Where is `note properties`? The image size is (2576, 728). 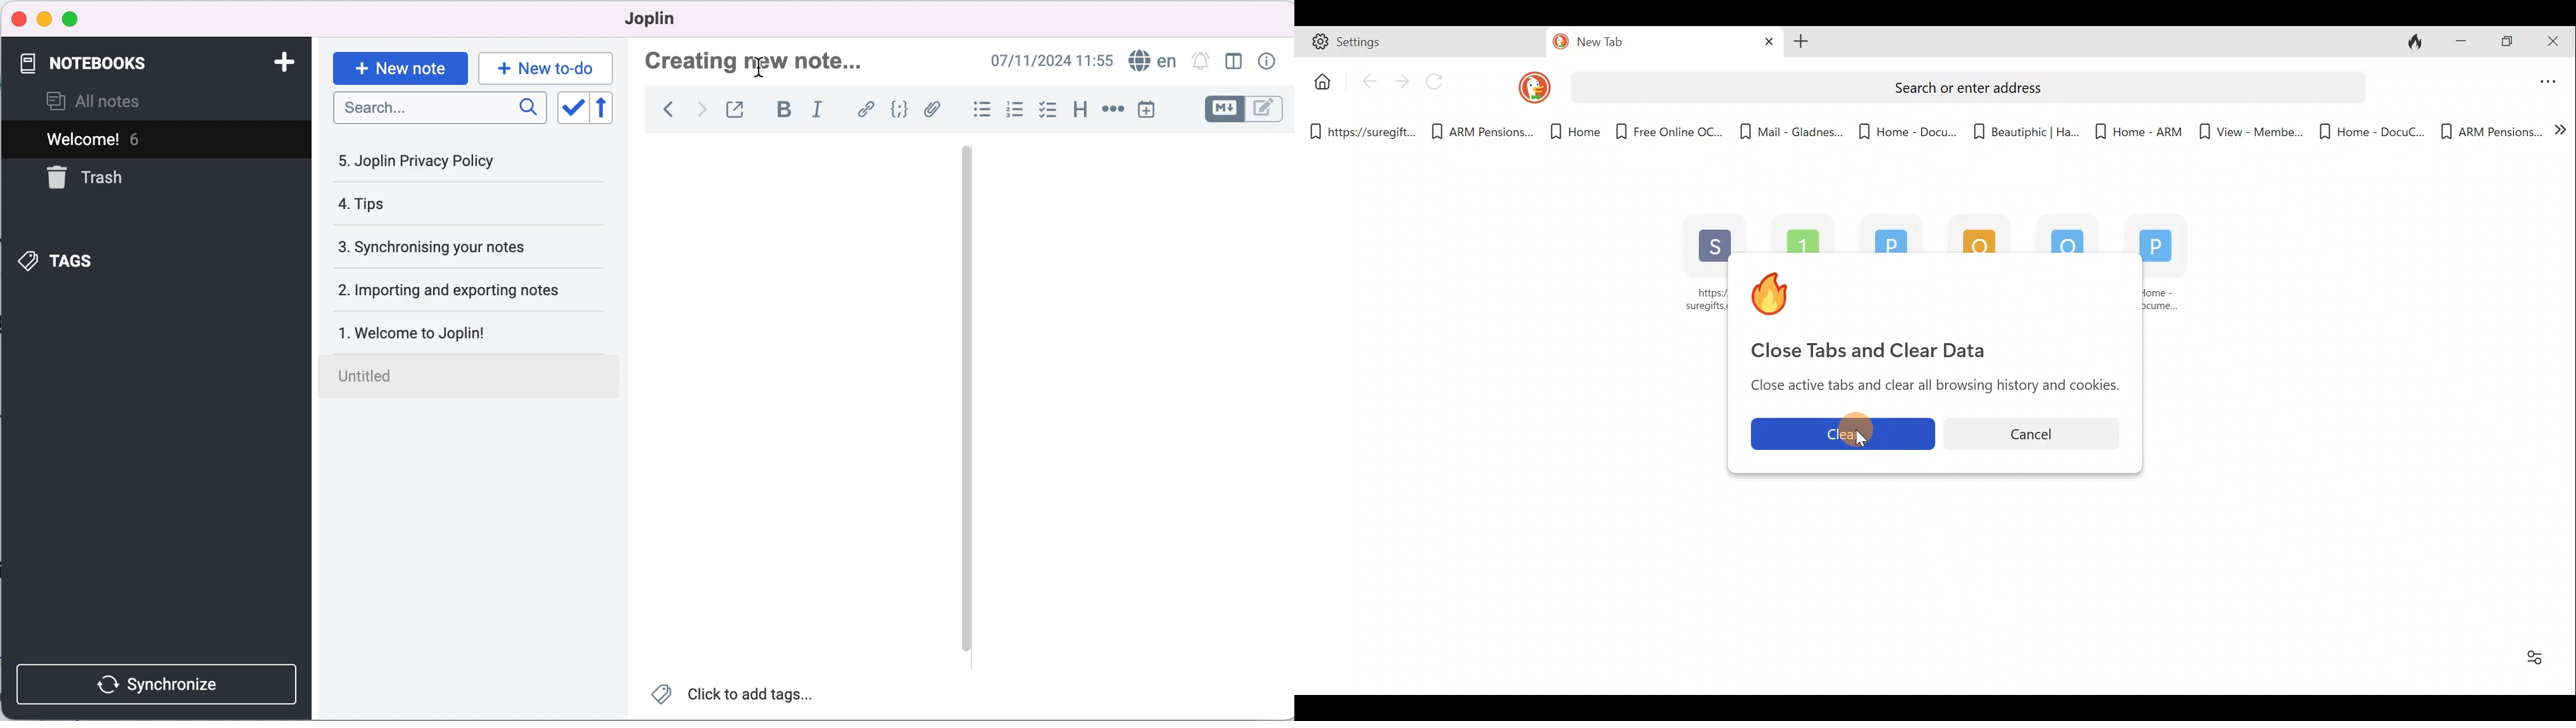 note properties is located at coordinates (1266, 62).